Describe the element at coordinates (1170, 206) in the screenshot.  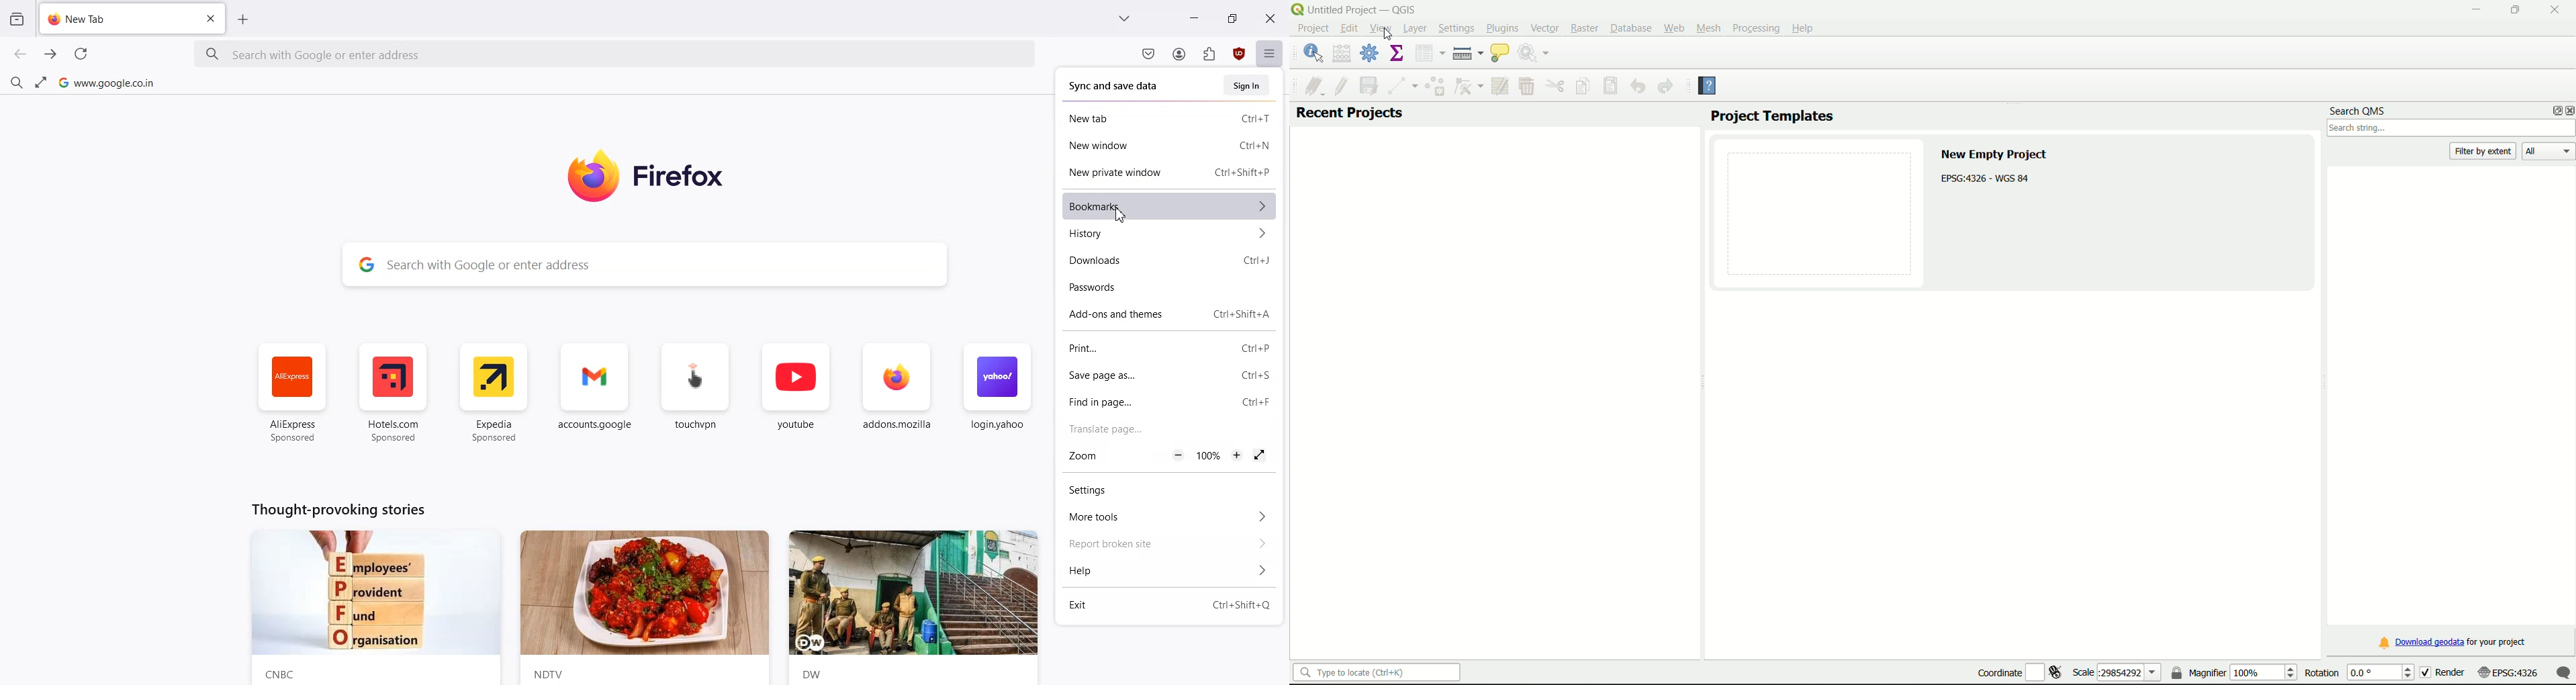
I see `Bookmarks` at that location.